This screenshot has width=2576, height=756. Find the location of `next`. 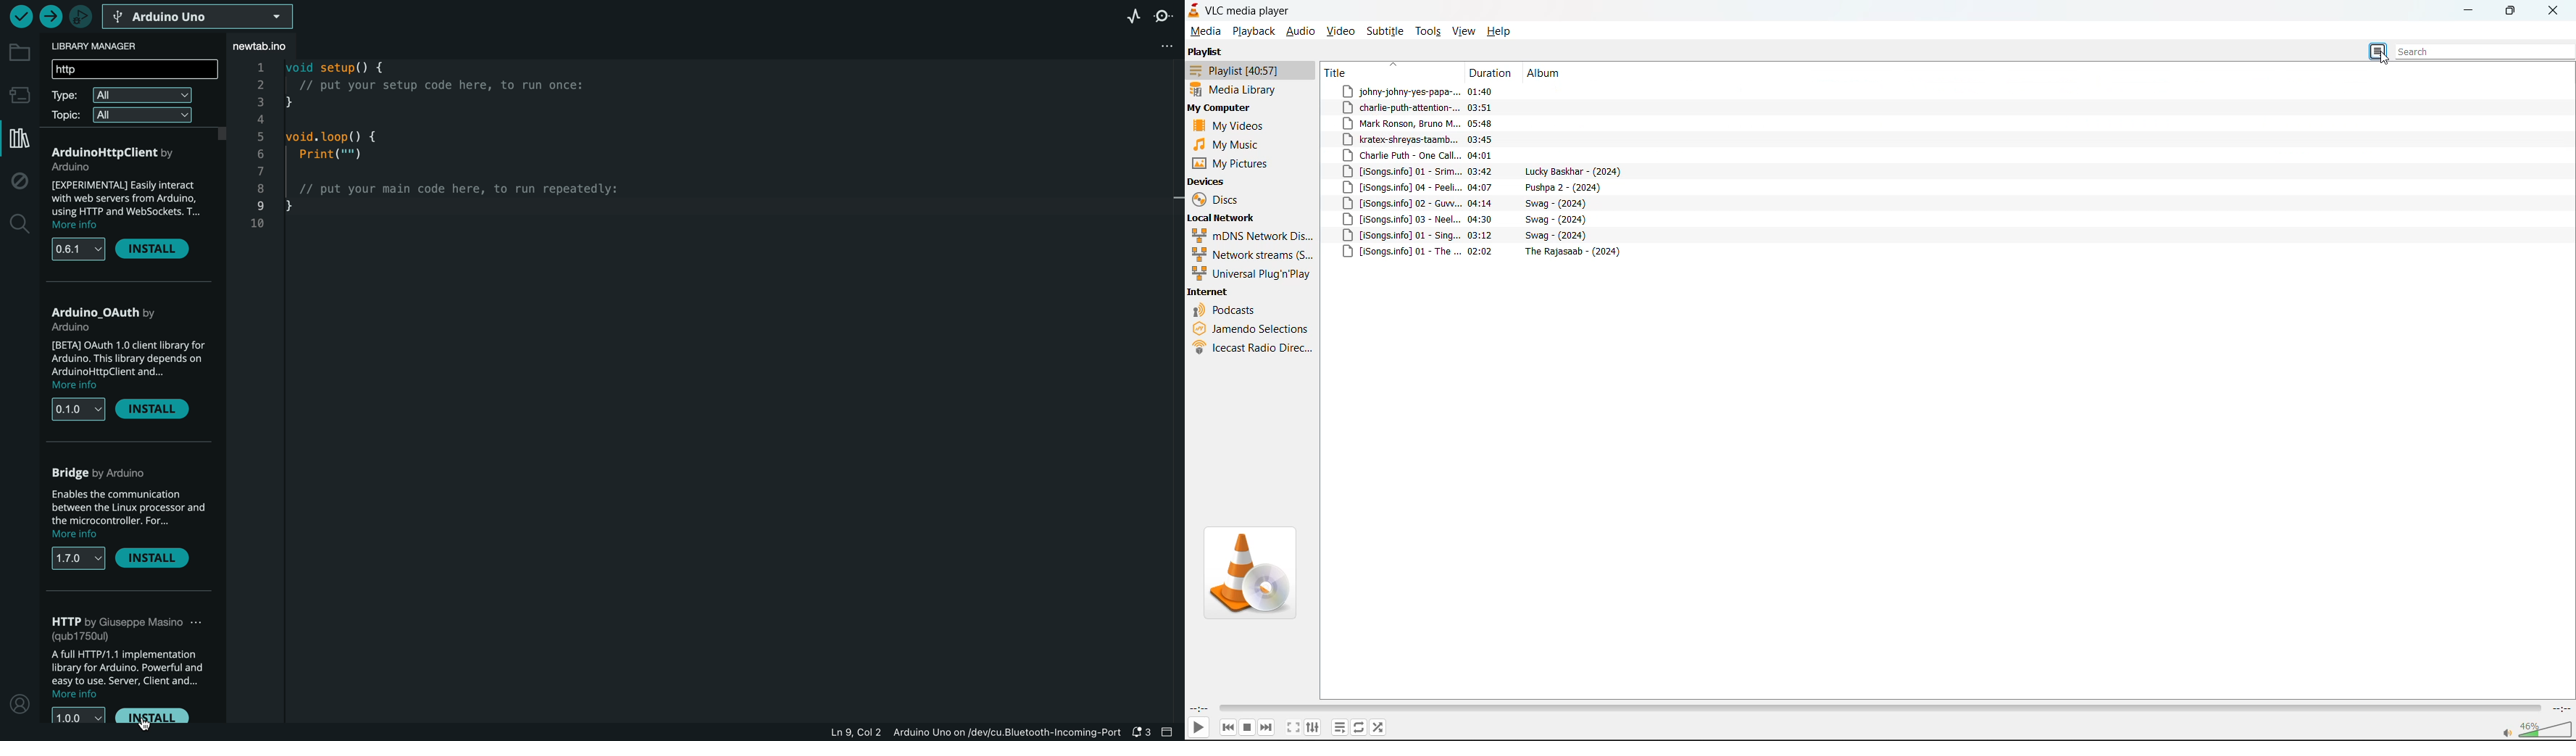

next is located at coordinates (1267, 726).